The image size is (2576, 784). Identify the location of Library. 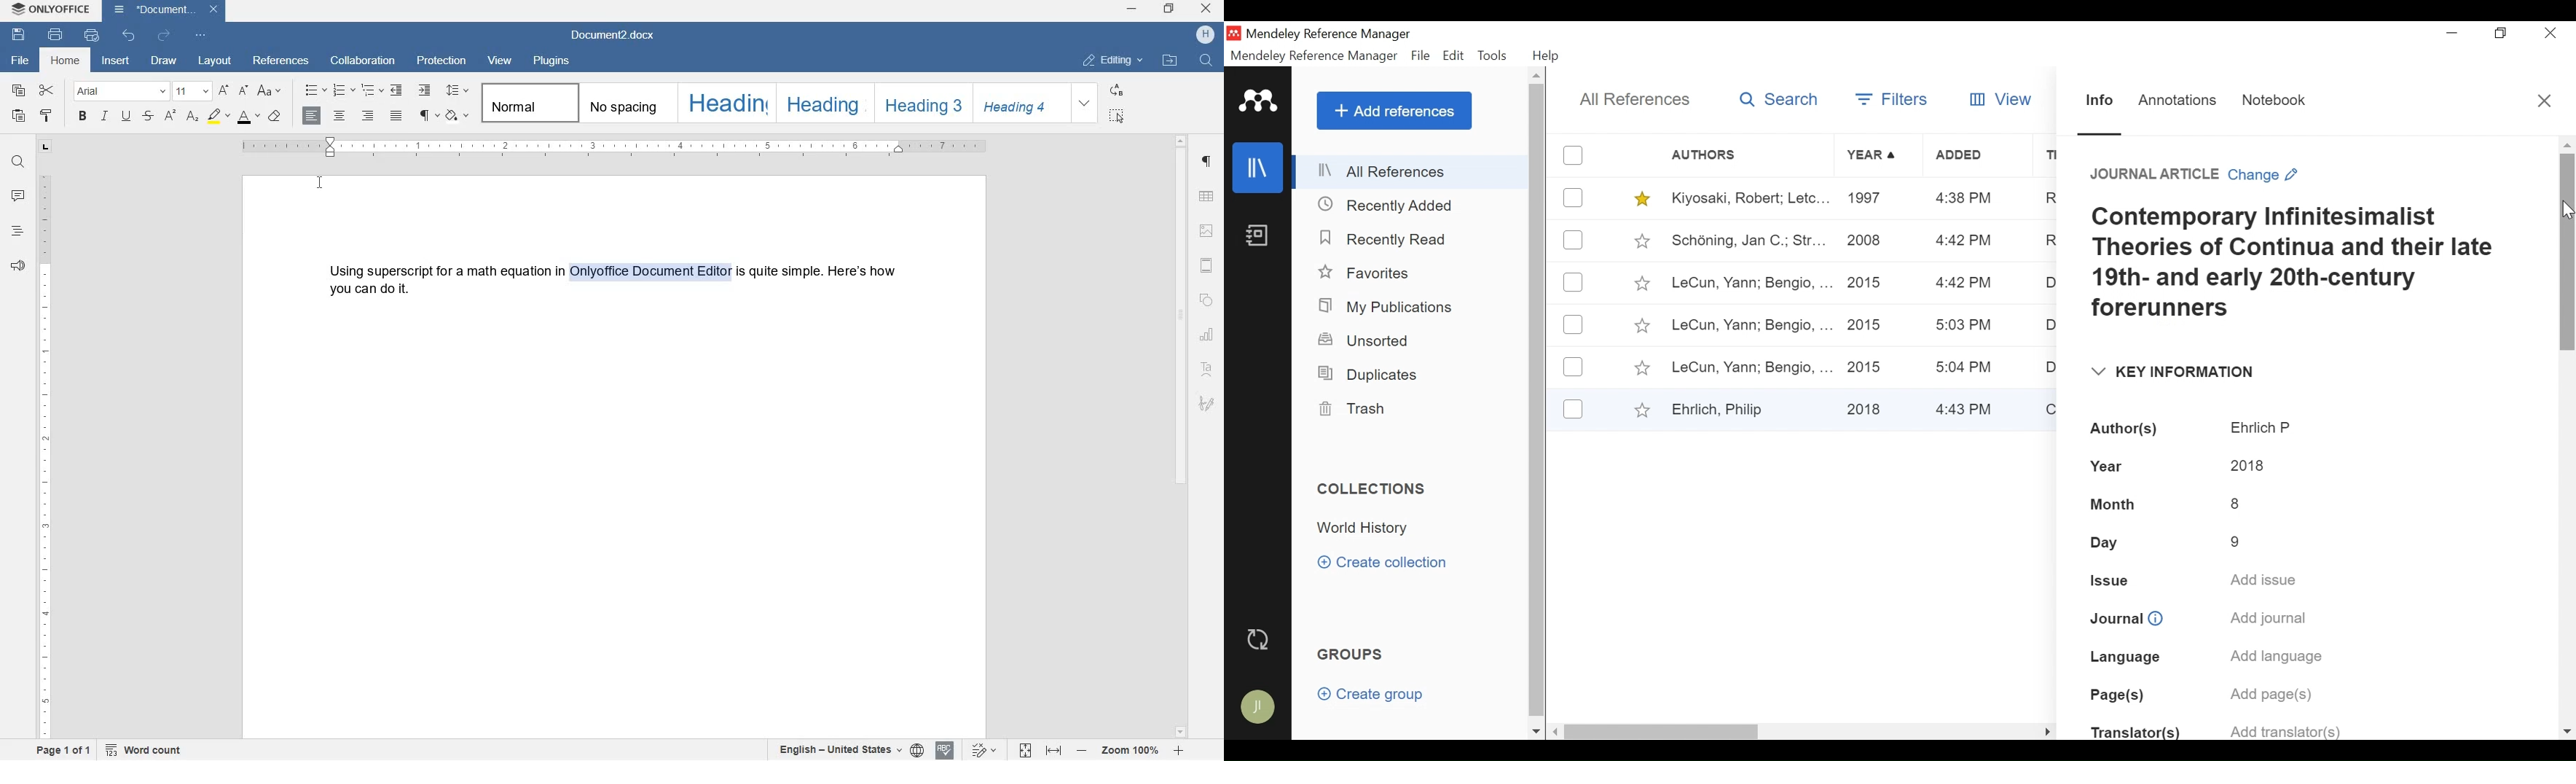
(1256, 168).